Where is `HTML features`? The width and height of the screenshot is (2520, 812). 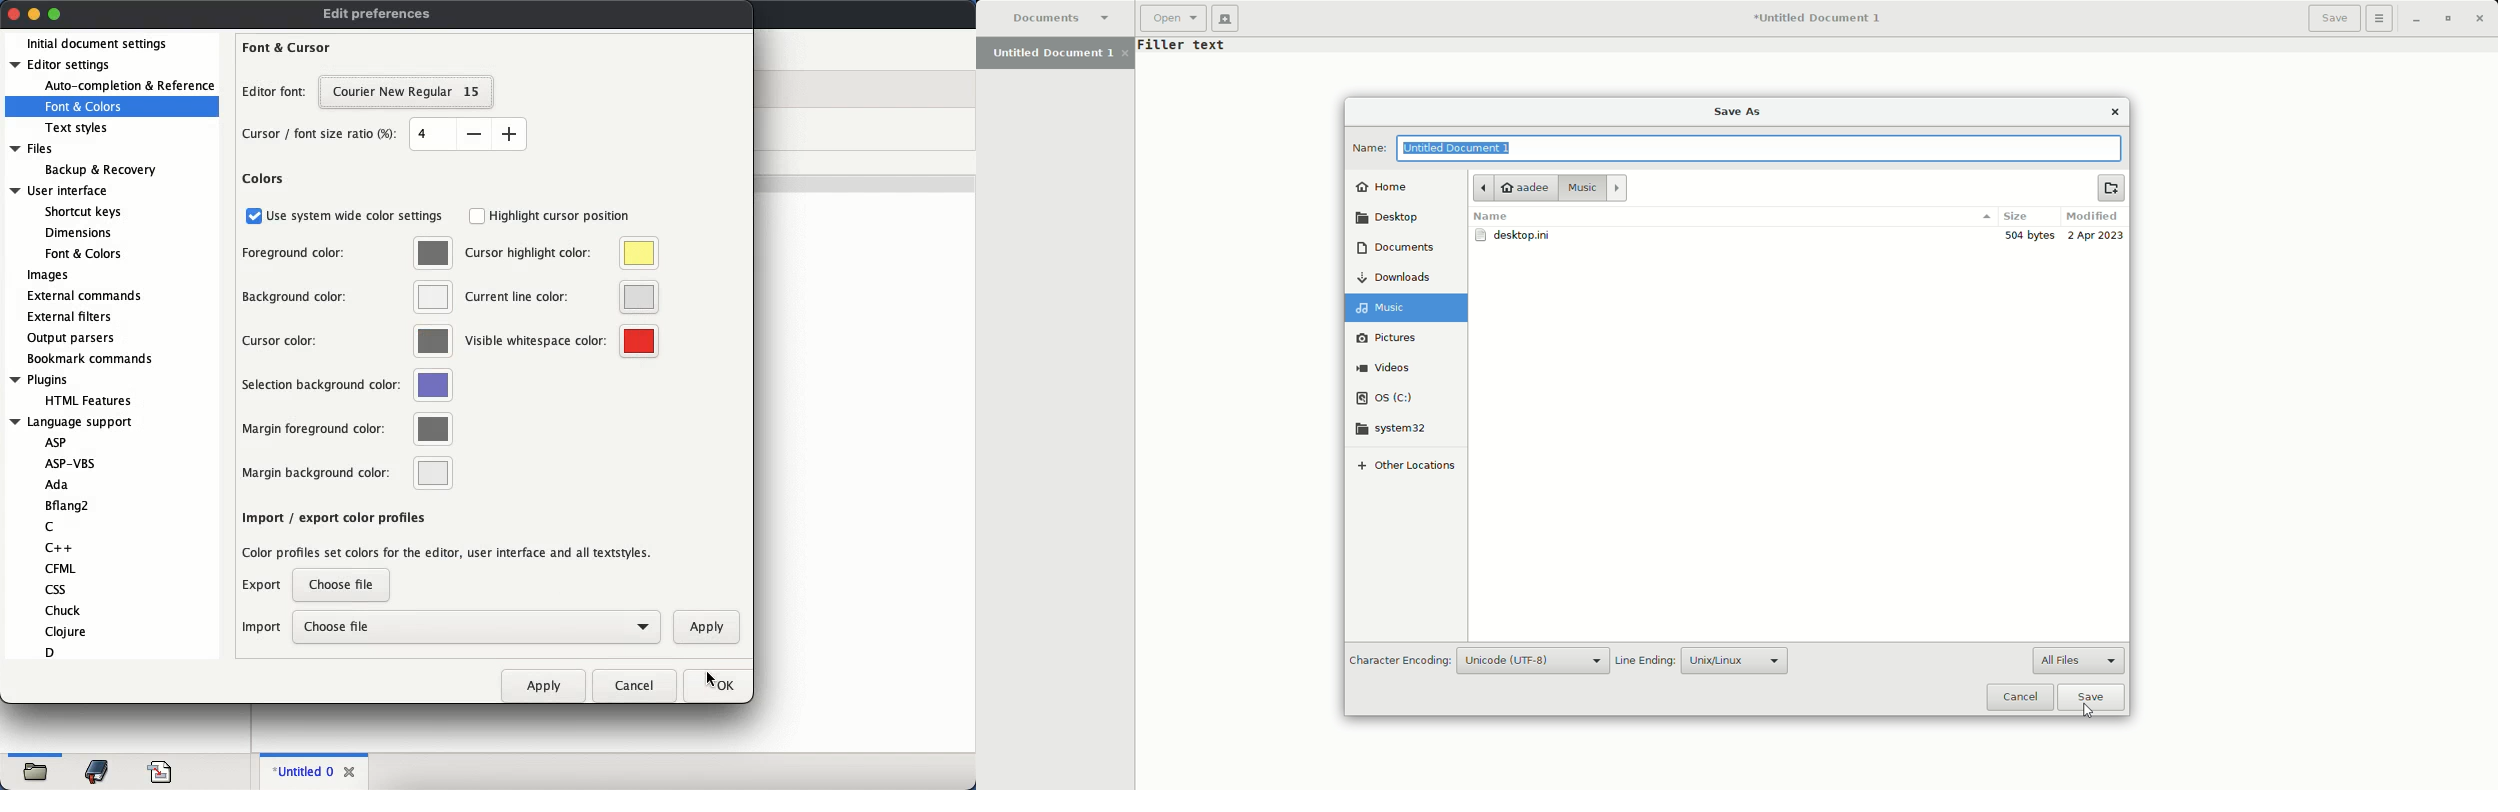
HTML features is located at coordinates (91, 401).